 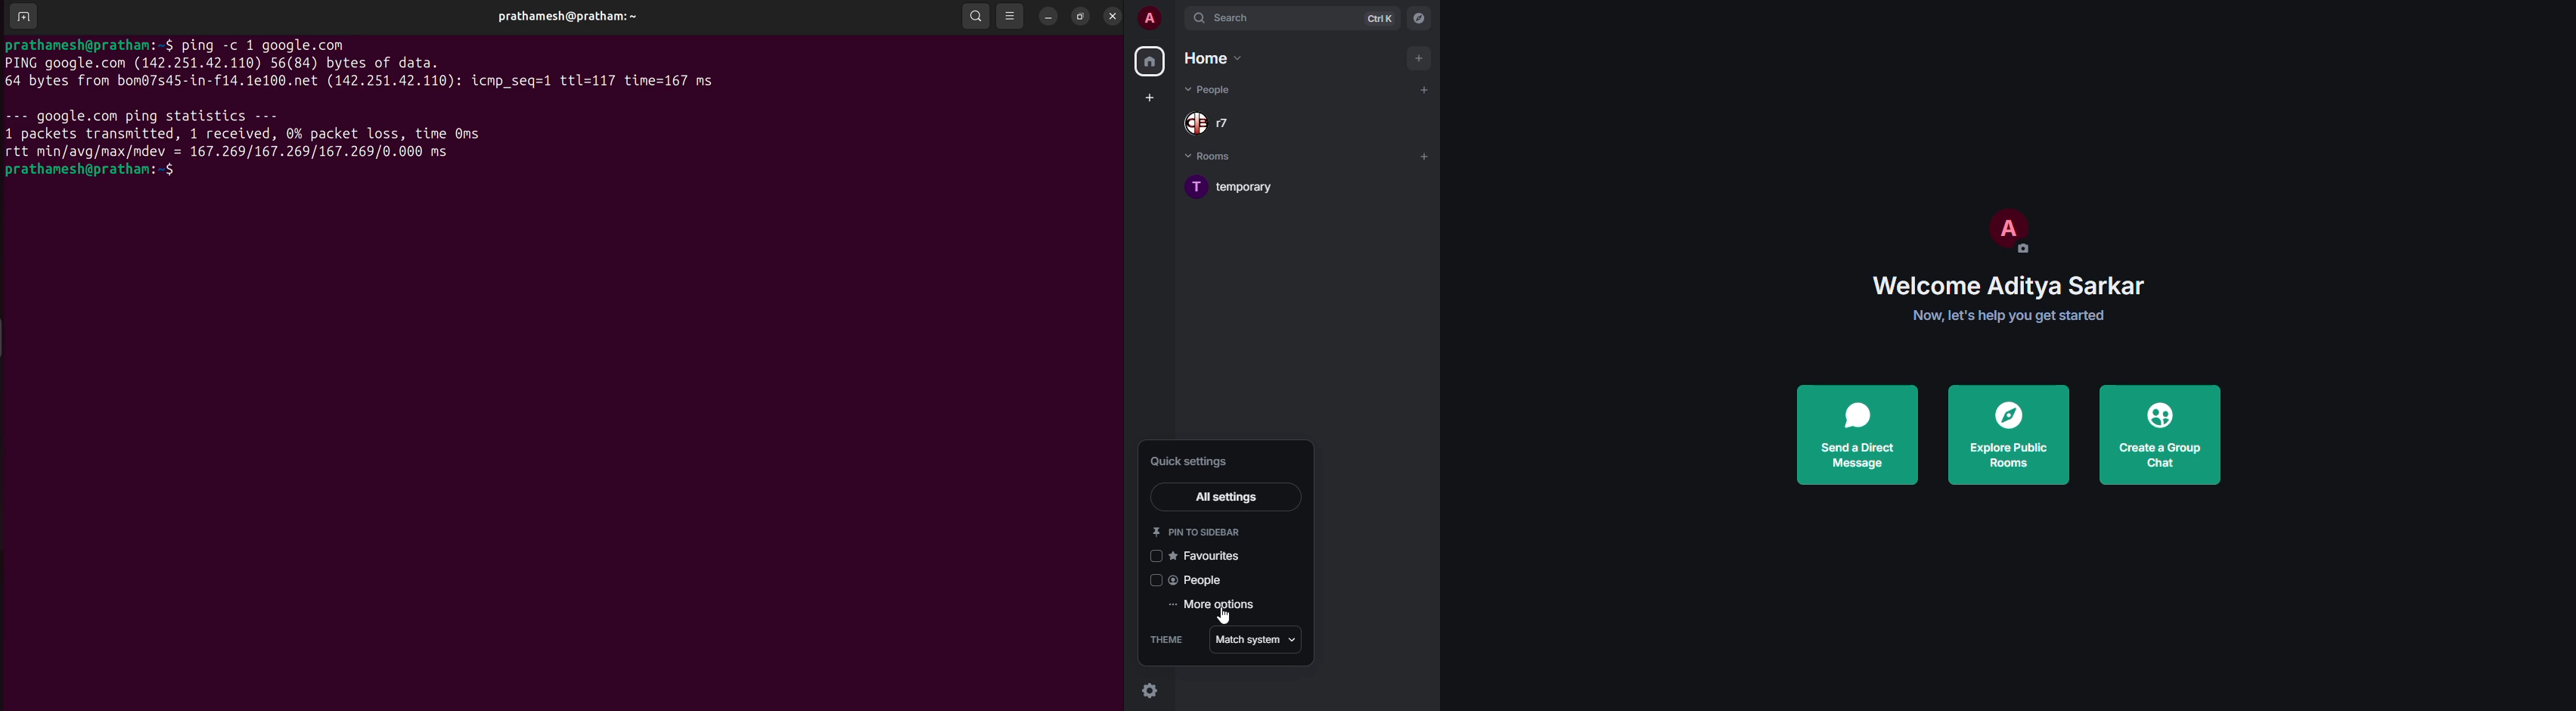 What do you see at coordinates (1216, 59) in the screenshot?
I see `home` at bounding box center [1216, 59].